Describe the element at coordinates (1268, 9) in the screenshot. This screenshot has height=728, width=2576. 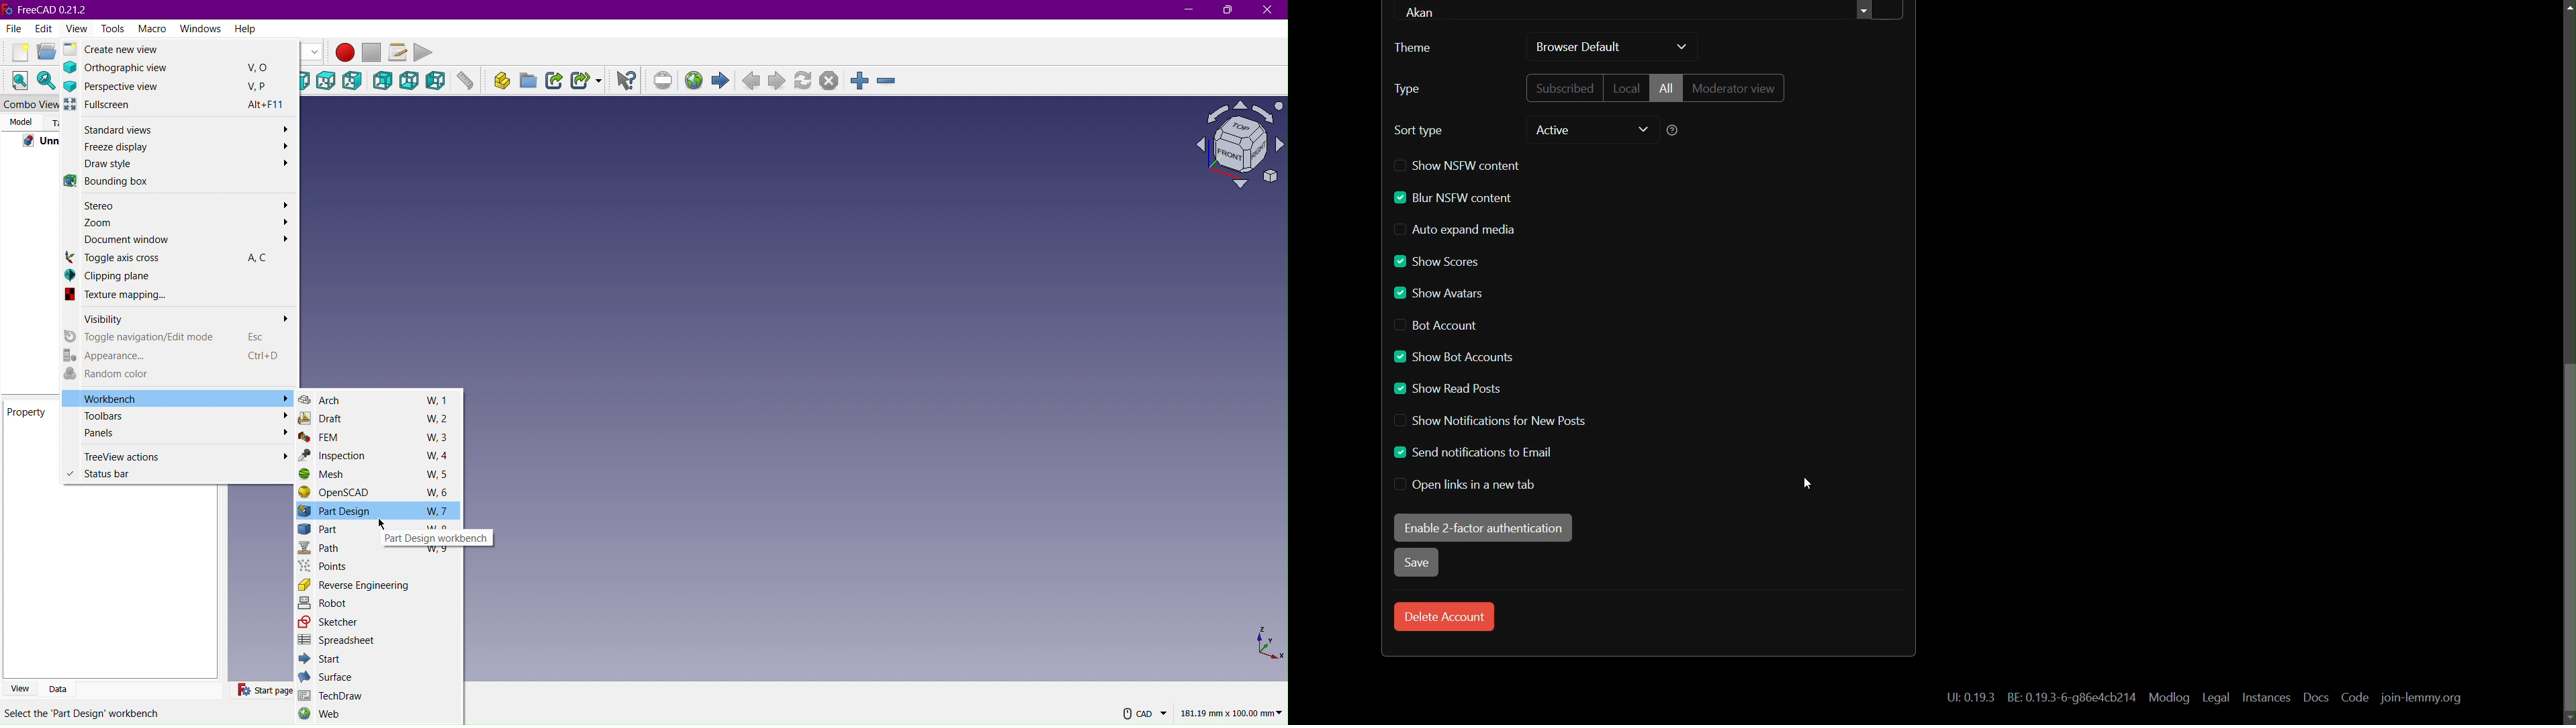
I see `Close` at that location.